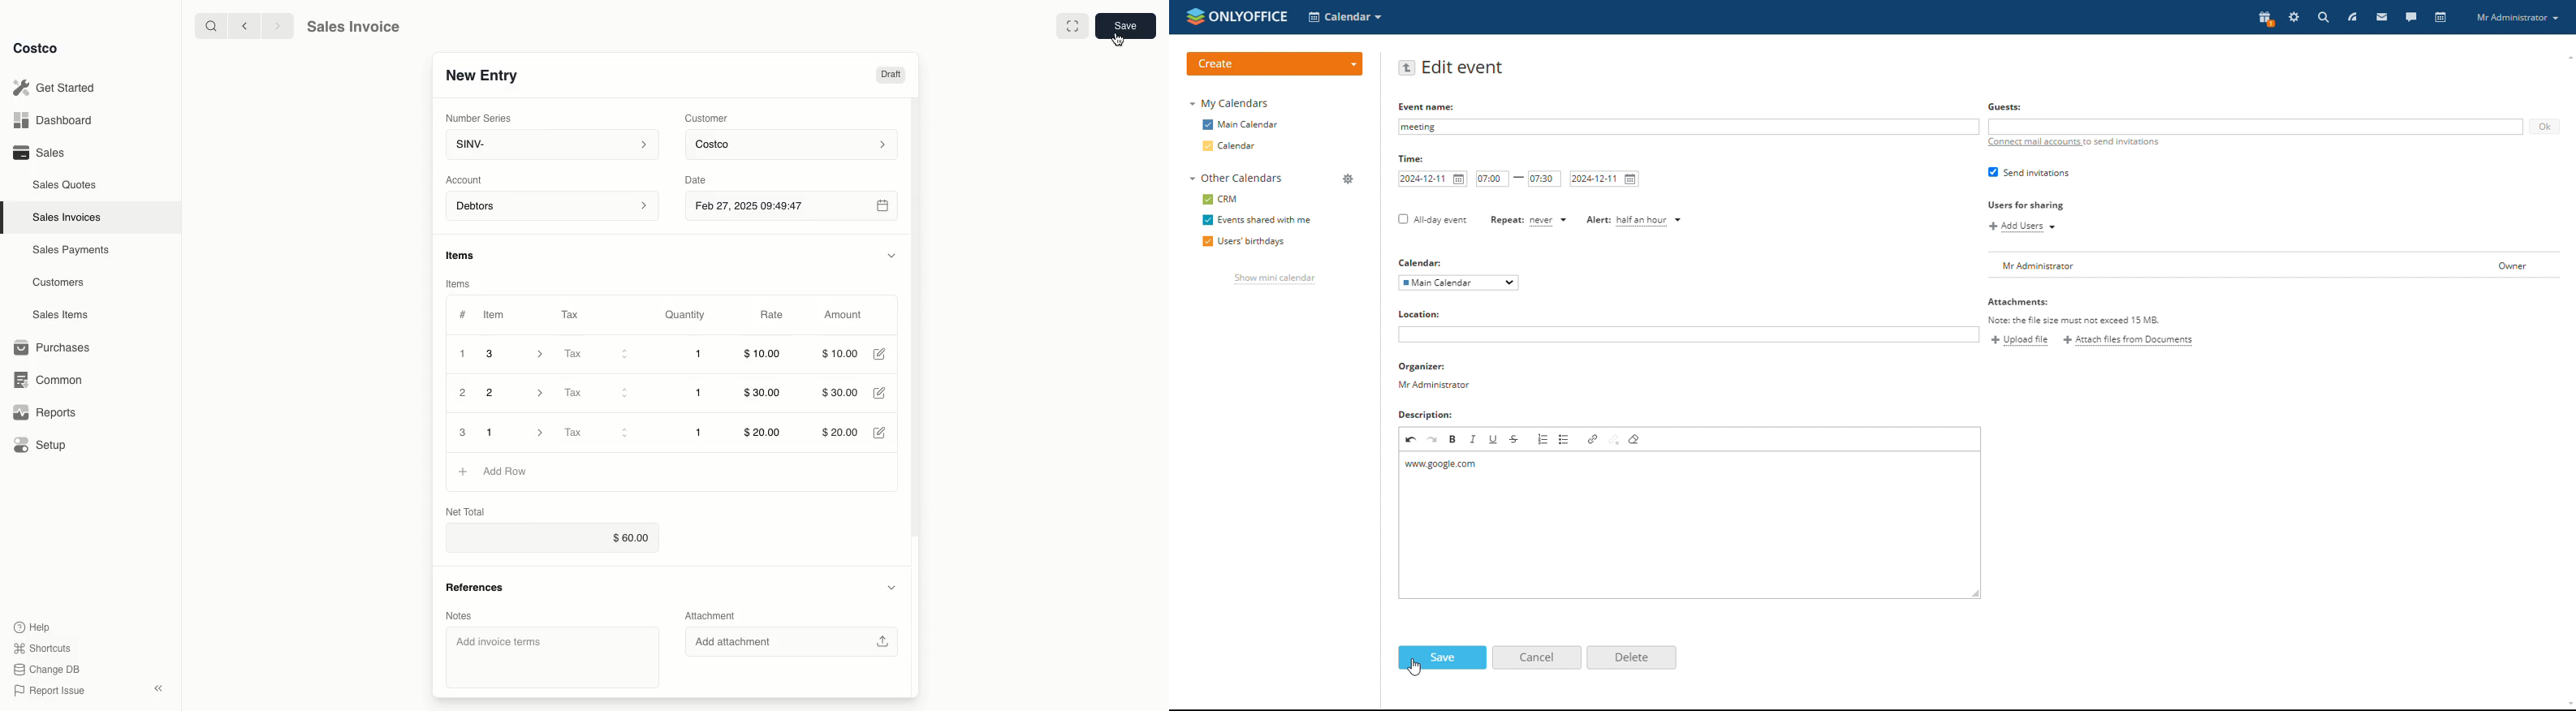 The width and height of the screenshot is (2576, 728). I want to click on Customer, so click(707, 117).